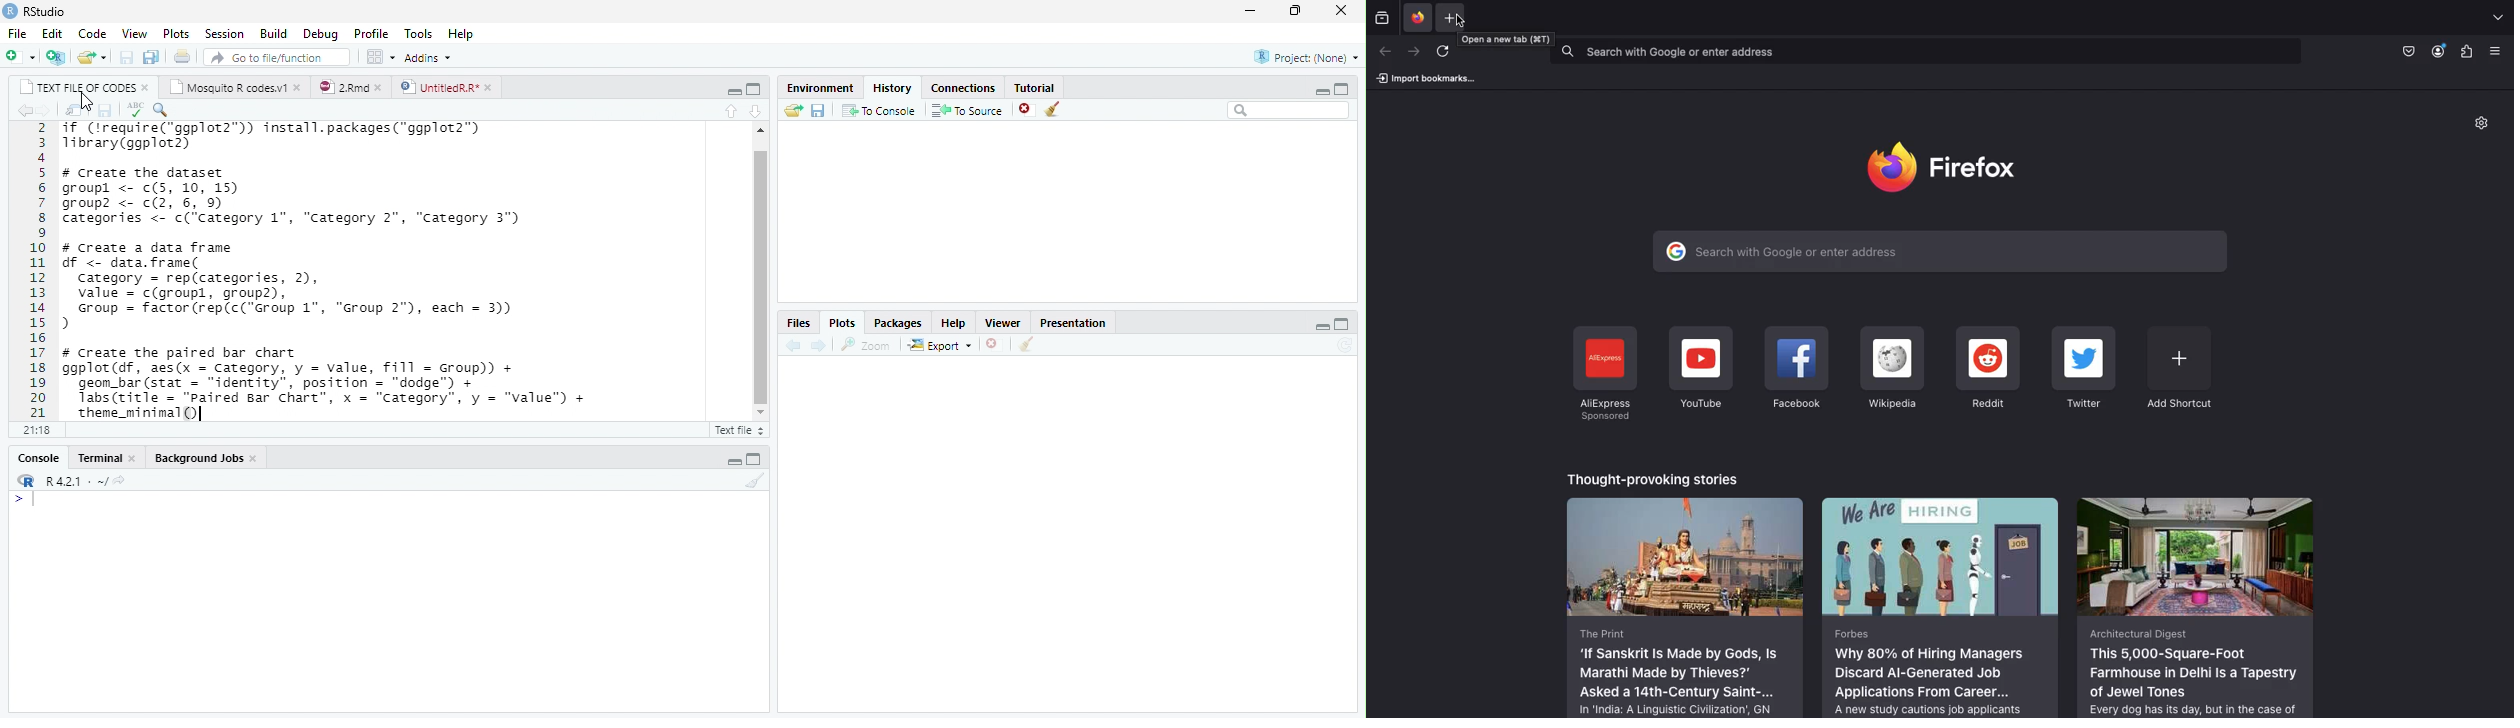 The width and height of the screenshot is (2520, 728). Describe the element at coordinates (822, 345) in the screenshot. I see `next plot` at that location.